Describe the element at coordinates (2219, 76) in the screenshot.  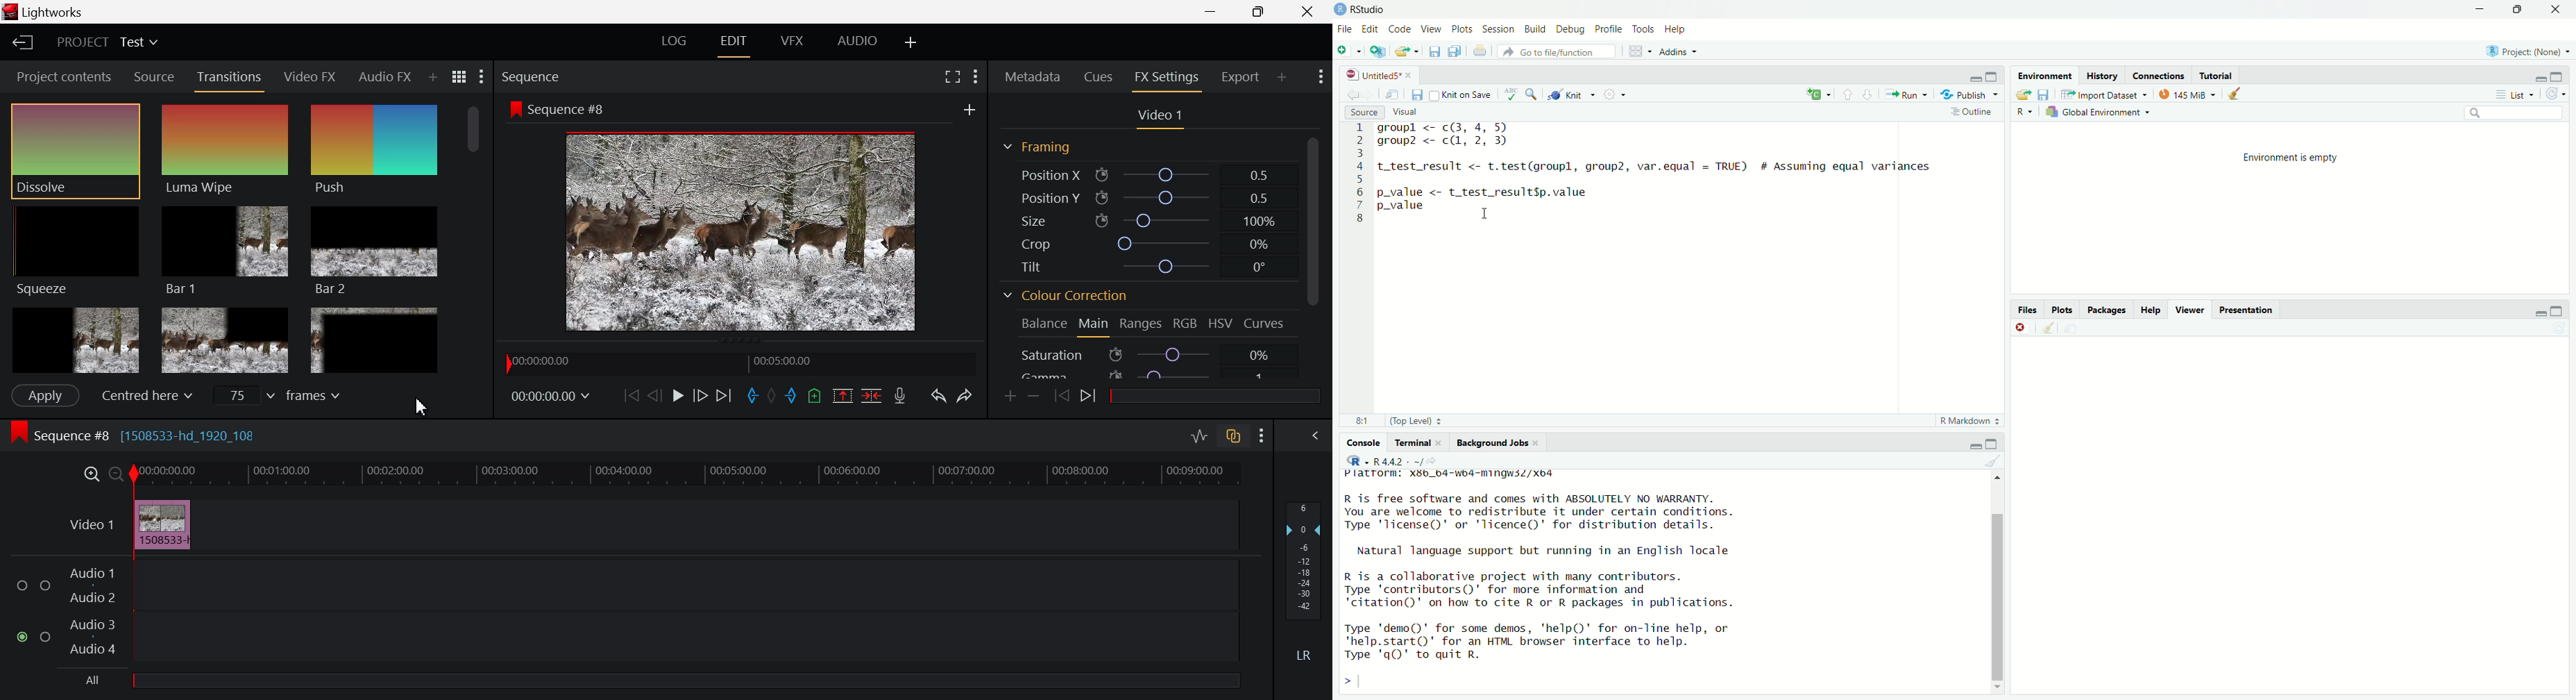
I see `Tutorial` at that location.